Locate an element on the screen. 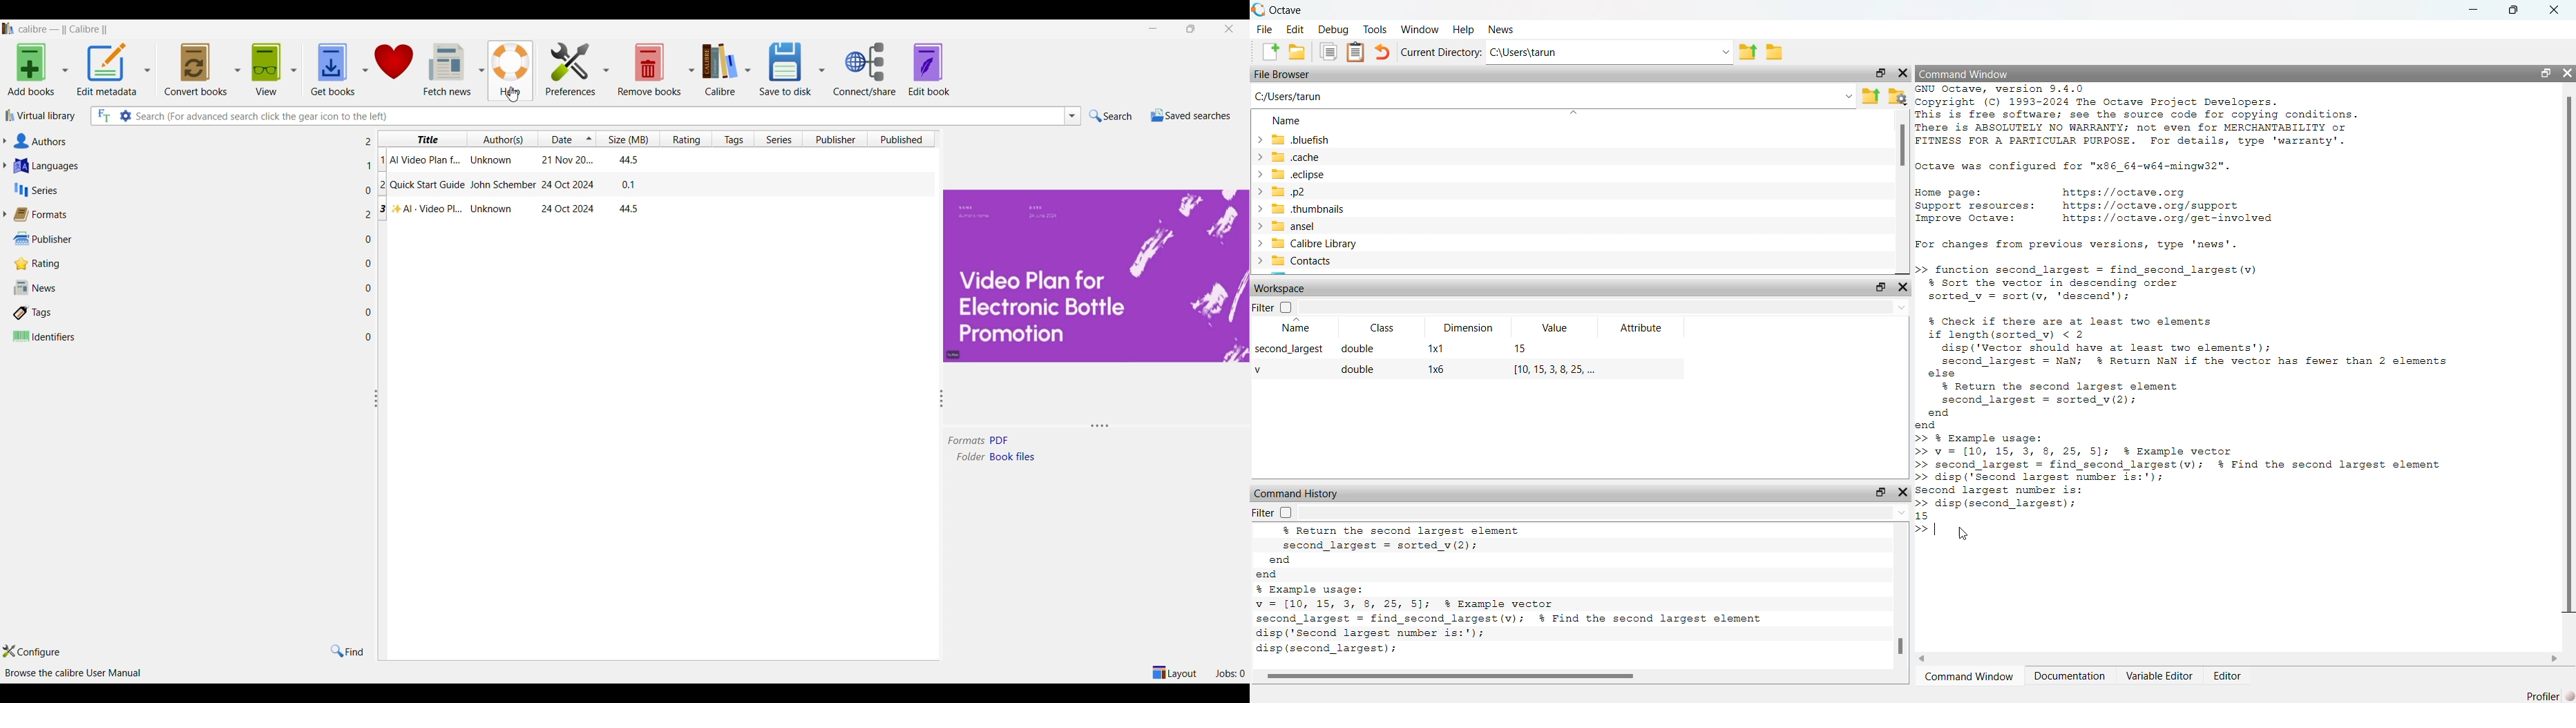 The height and width of the screenshot is (728, 2576). News is located at coordinates (179, 287).